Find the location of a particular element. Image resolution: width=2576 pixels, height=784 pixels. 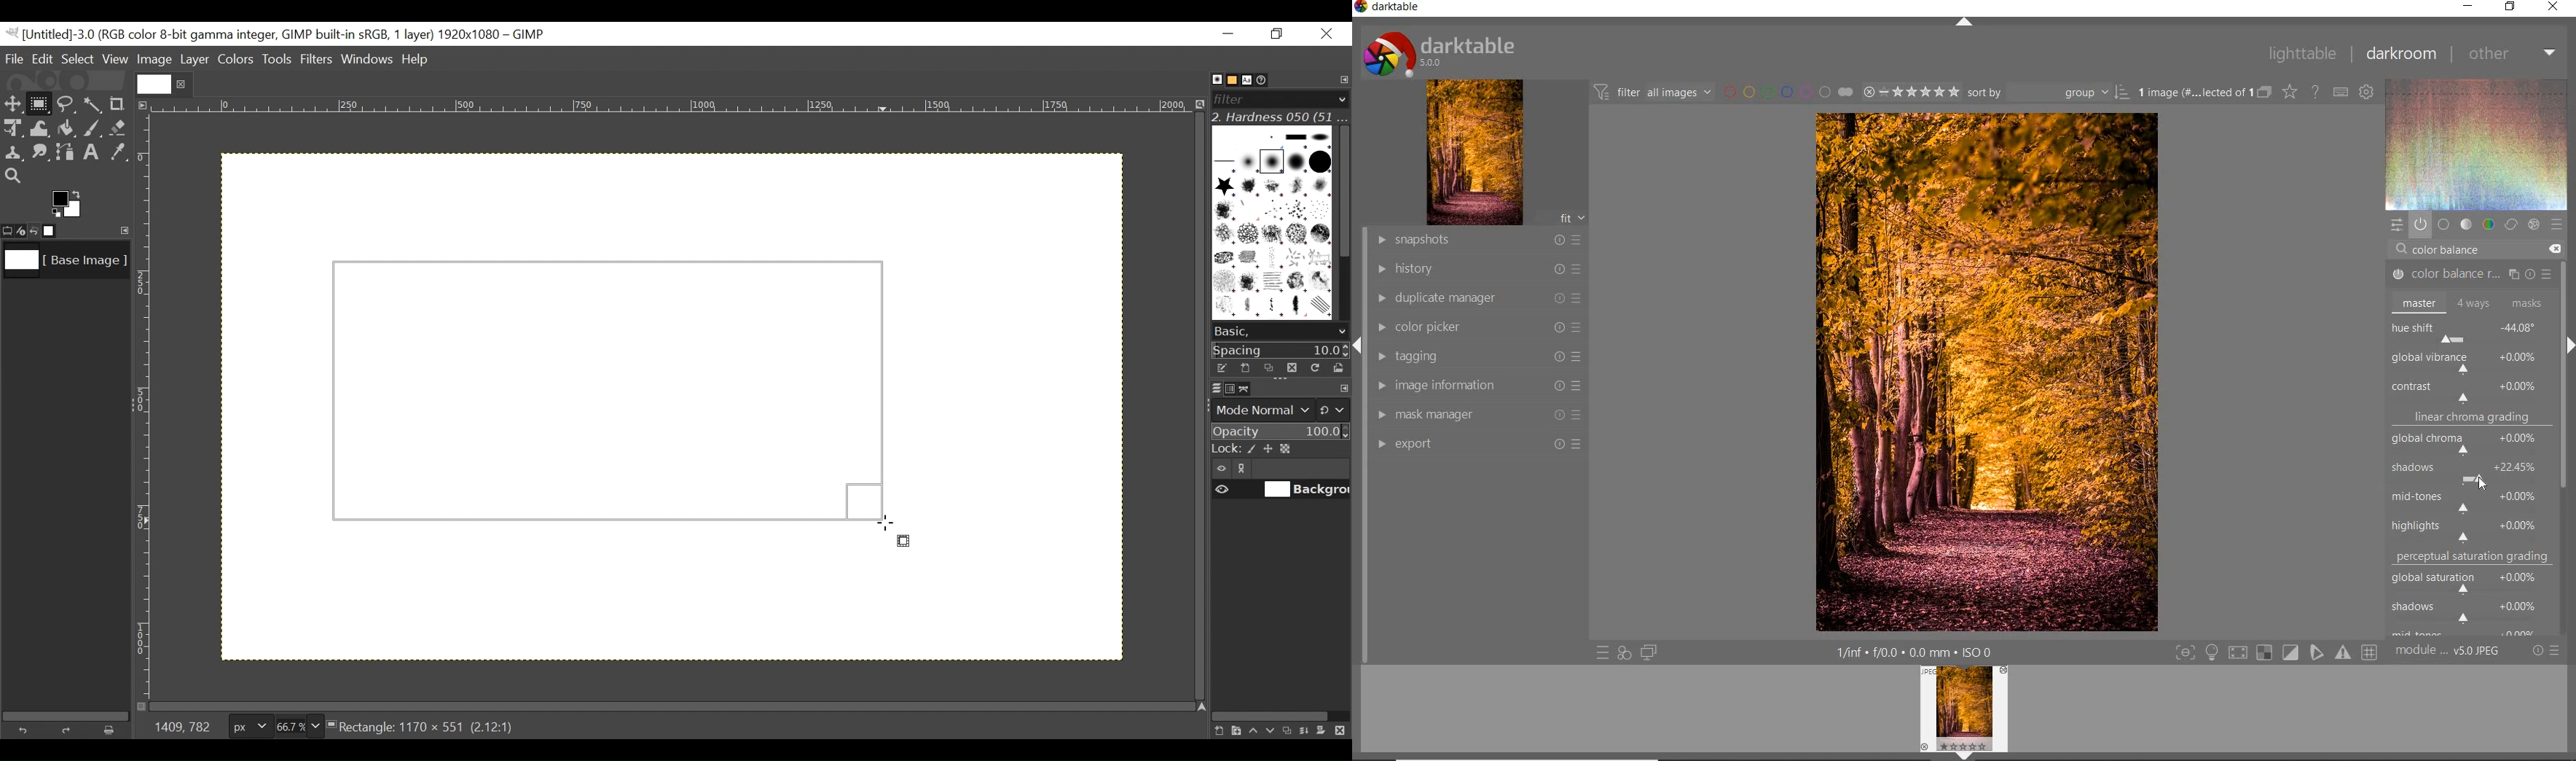

sort is located at coordinates (2048, 93).